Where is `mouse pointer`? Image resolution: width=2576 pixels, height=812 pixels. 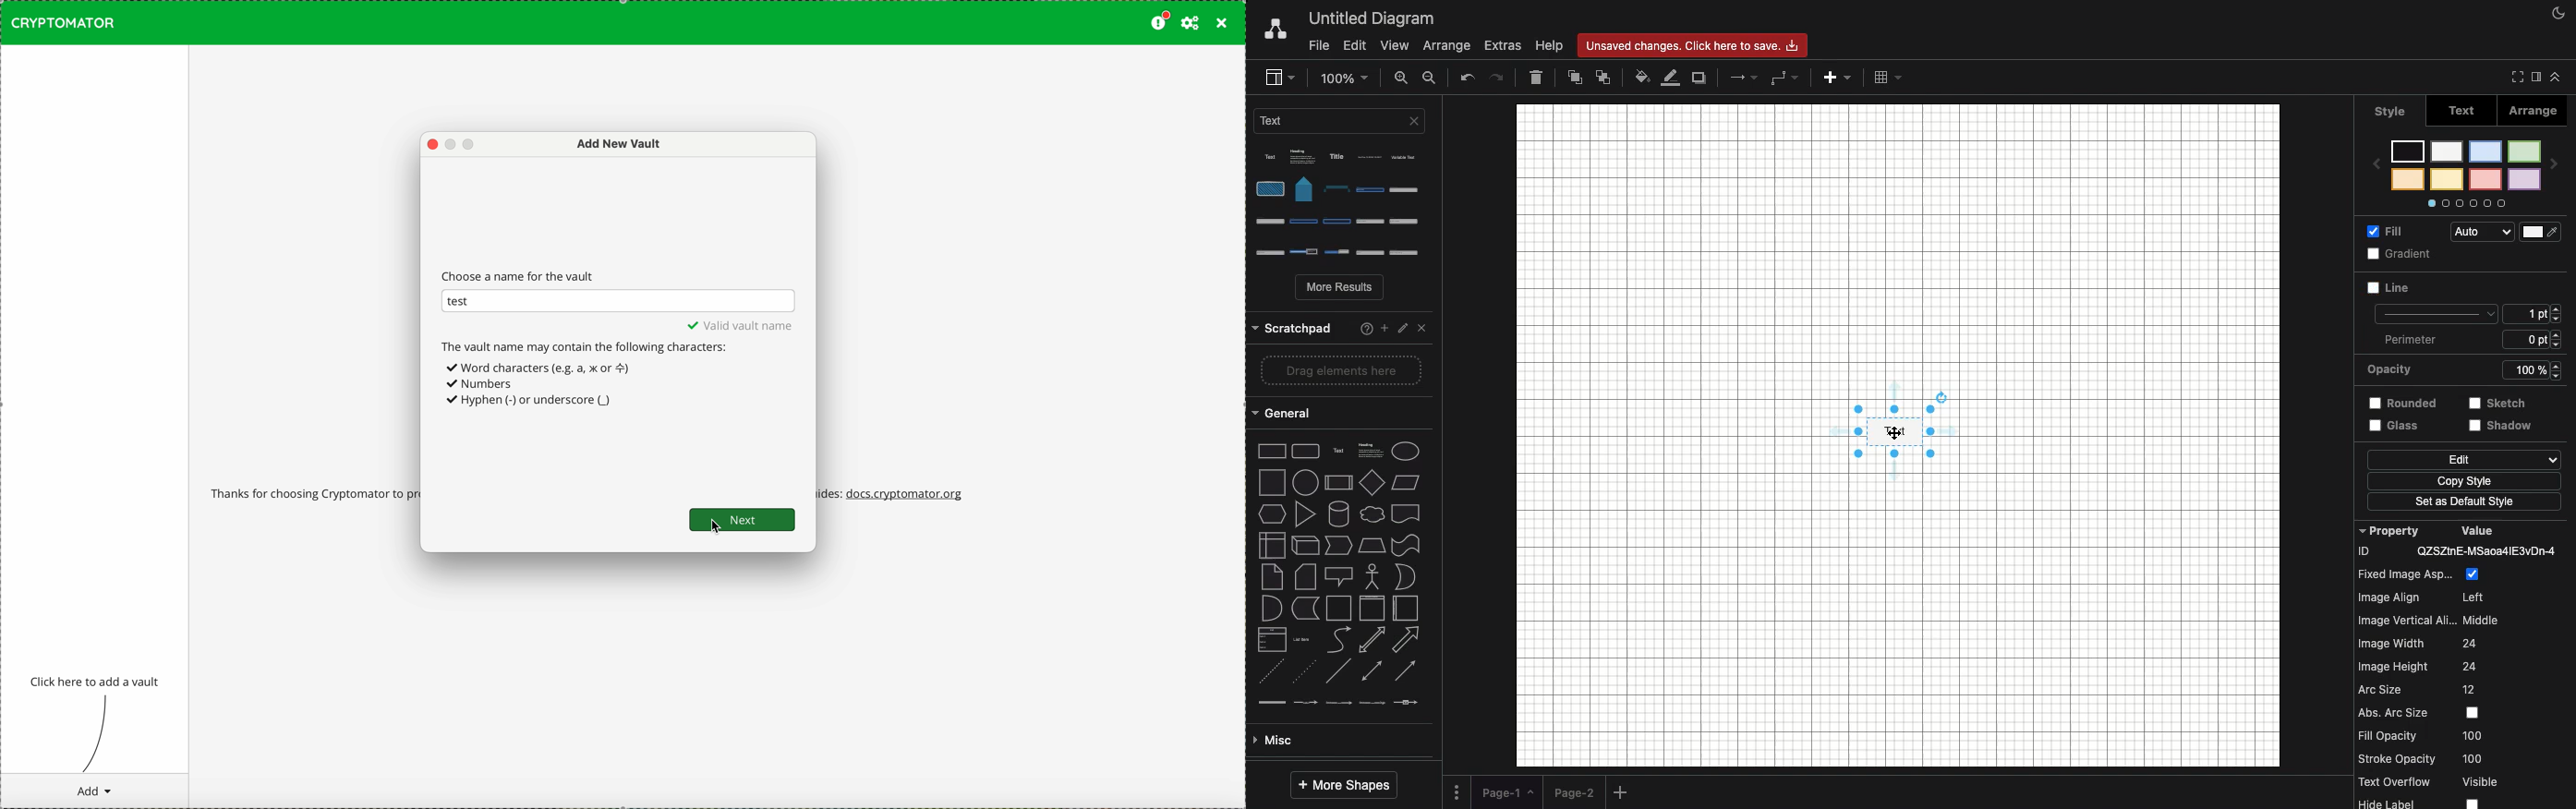
mouse pointer is located at coordinates (715, 527).